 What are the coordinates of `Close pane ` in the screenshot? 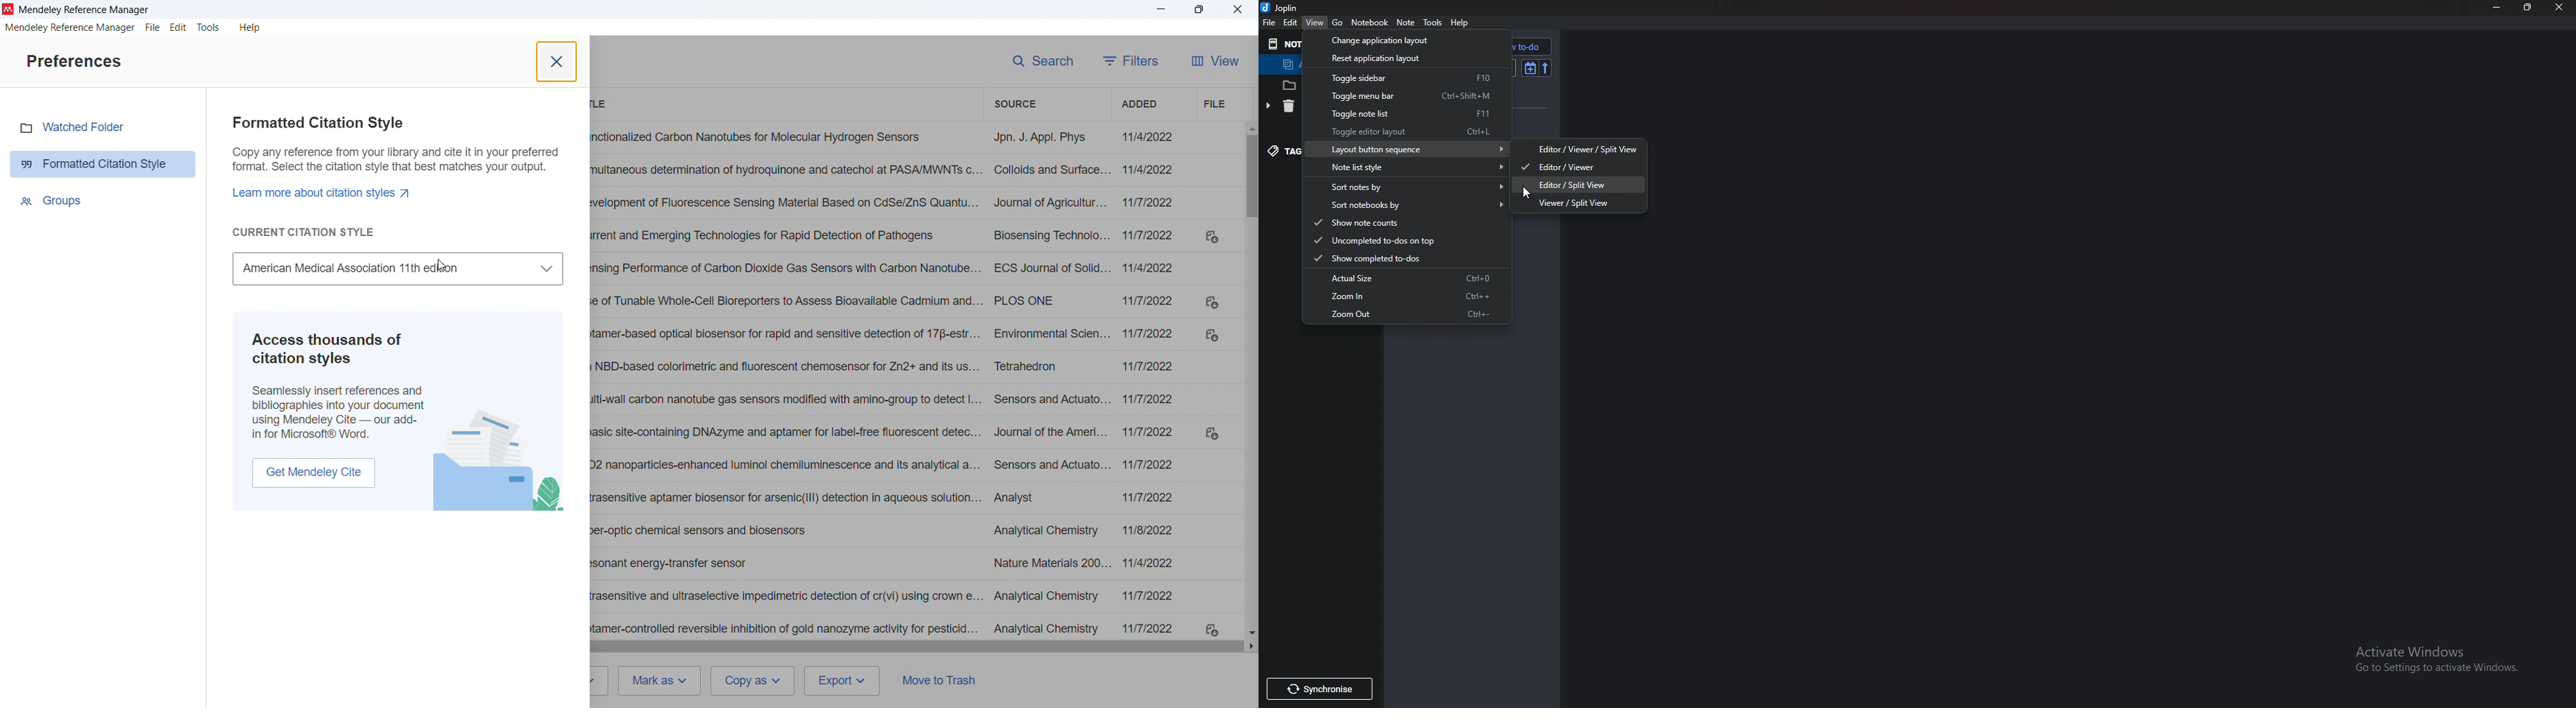 It's located at (556, 61).